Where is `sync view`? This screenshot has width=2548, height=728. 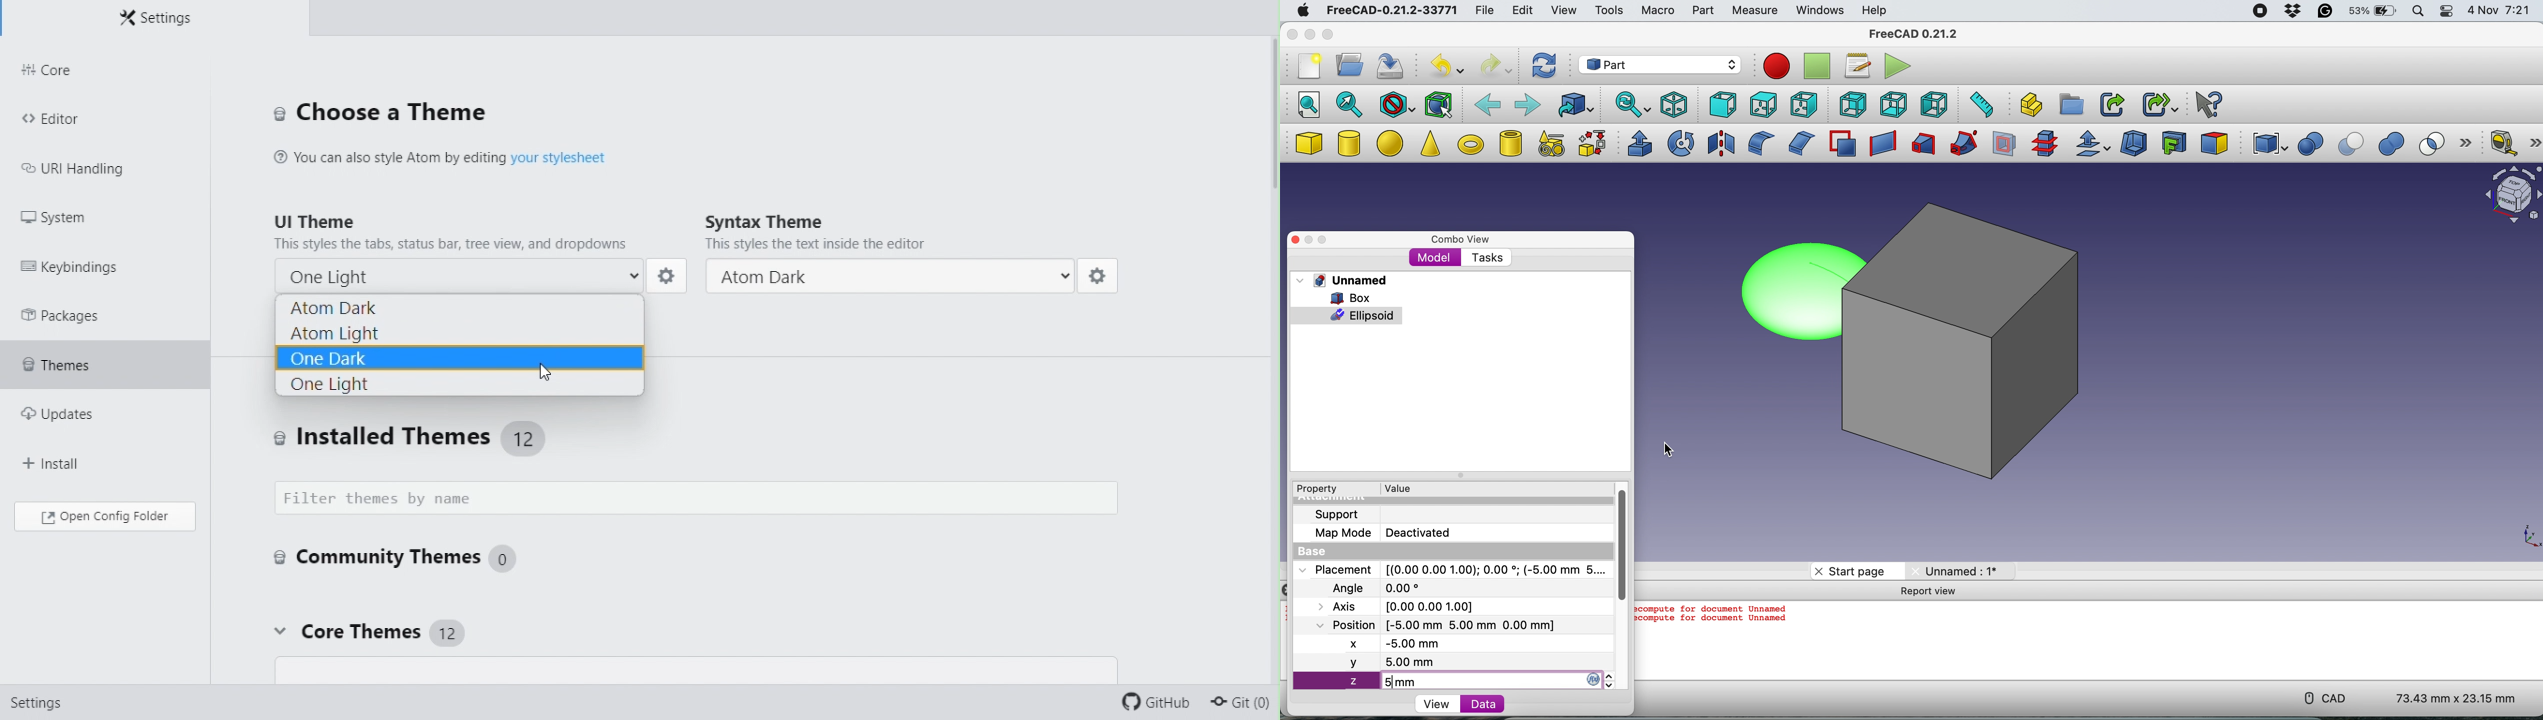
sync view is located at coordinates (1631, 106).